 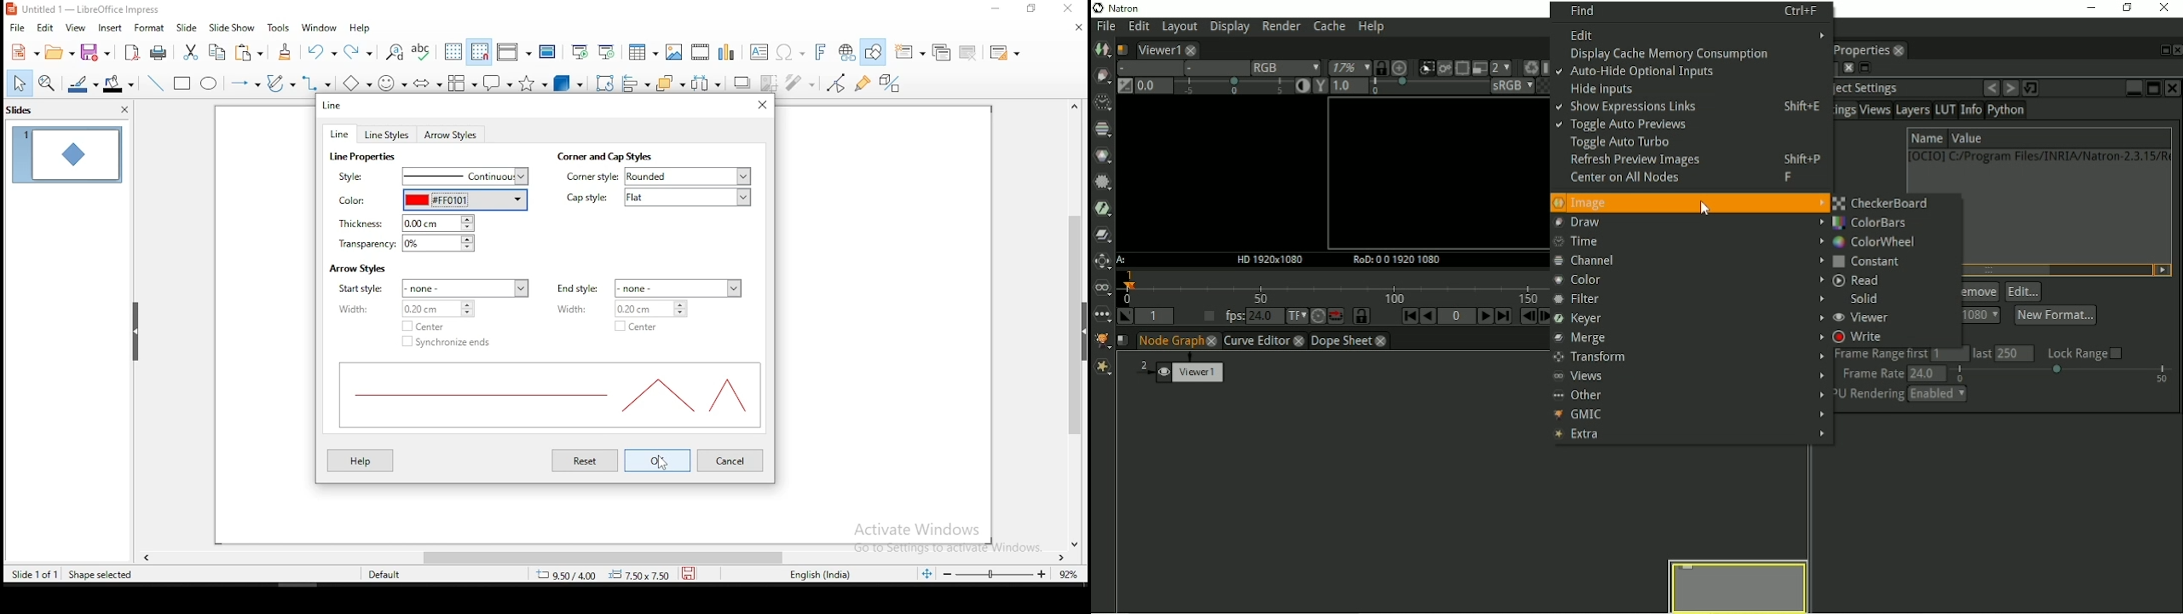 What do you see at coordinates (688, 572) in the screenshot?
I see `save` at bounding box center [688, 572].